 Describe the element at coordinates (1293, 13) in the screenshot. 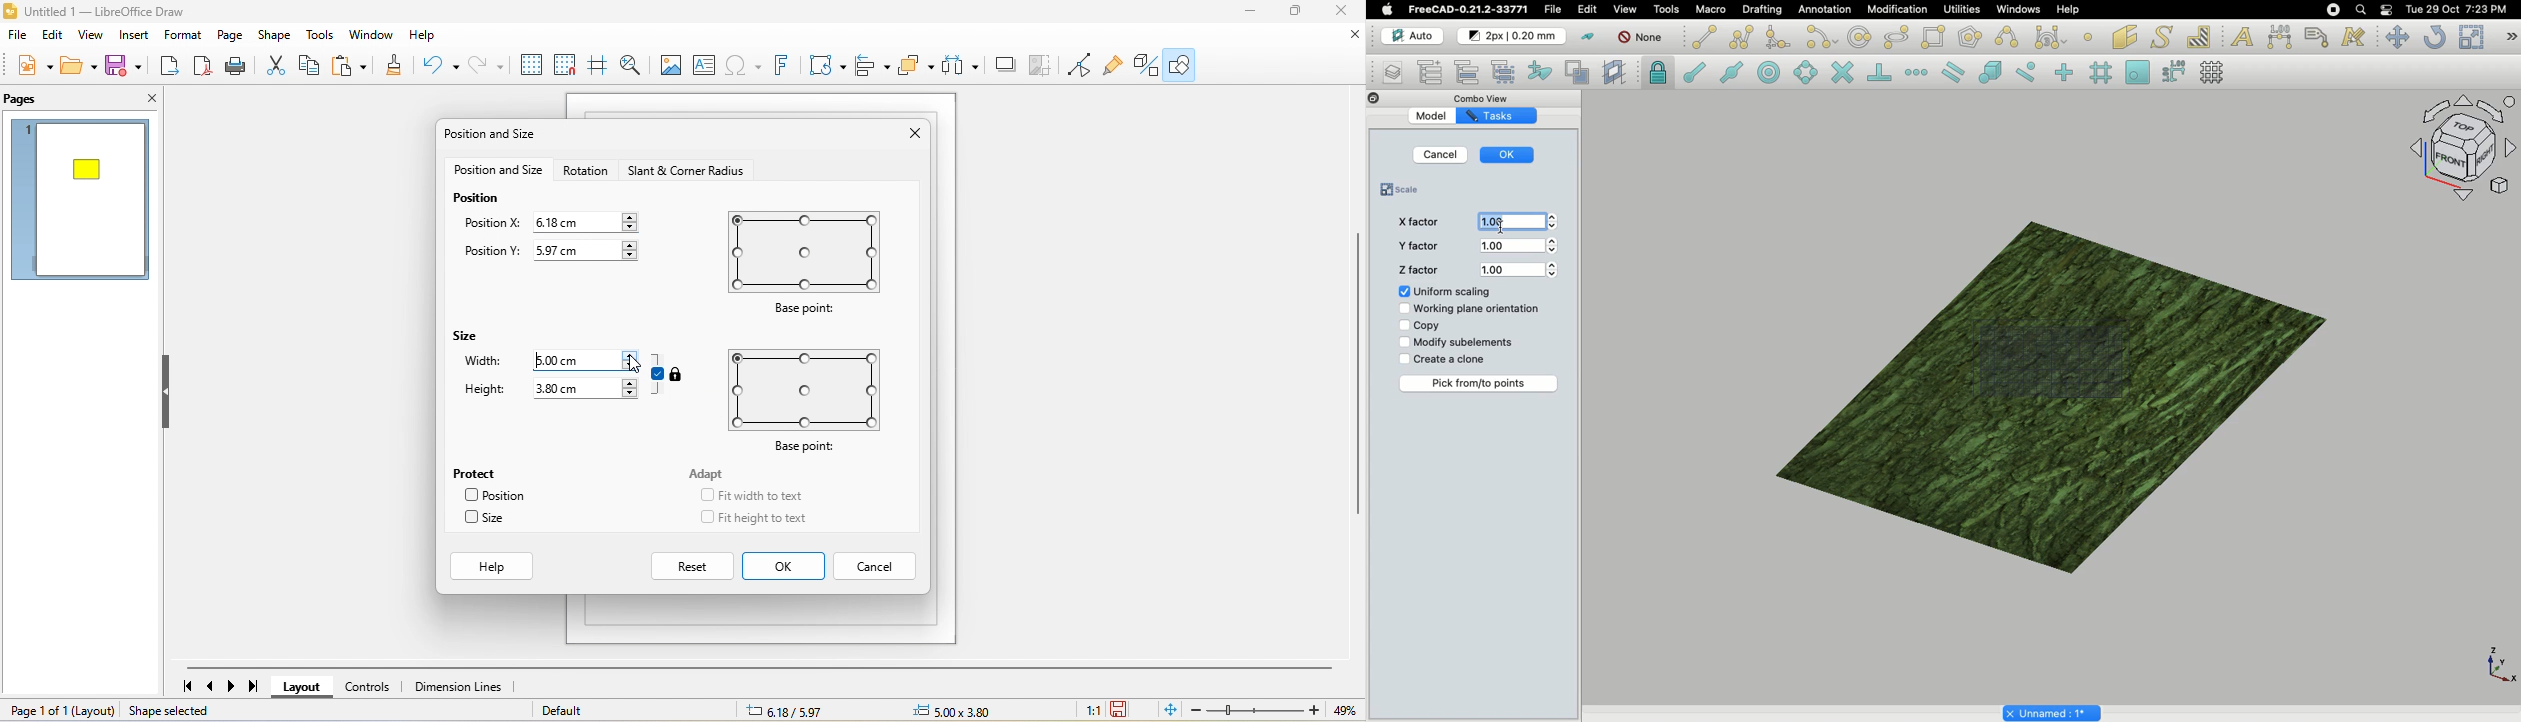

I see `maximize` at that location.